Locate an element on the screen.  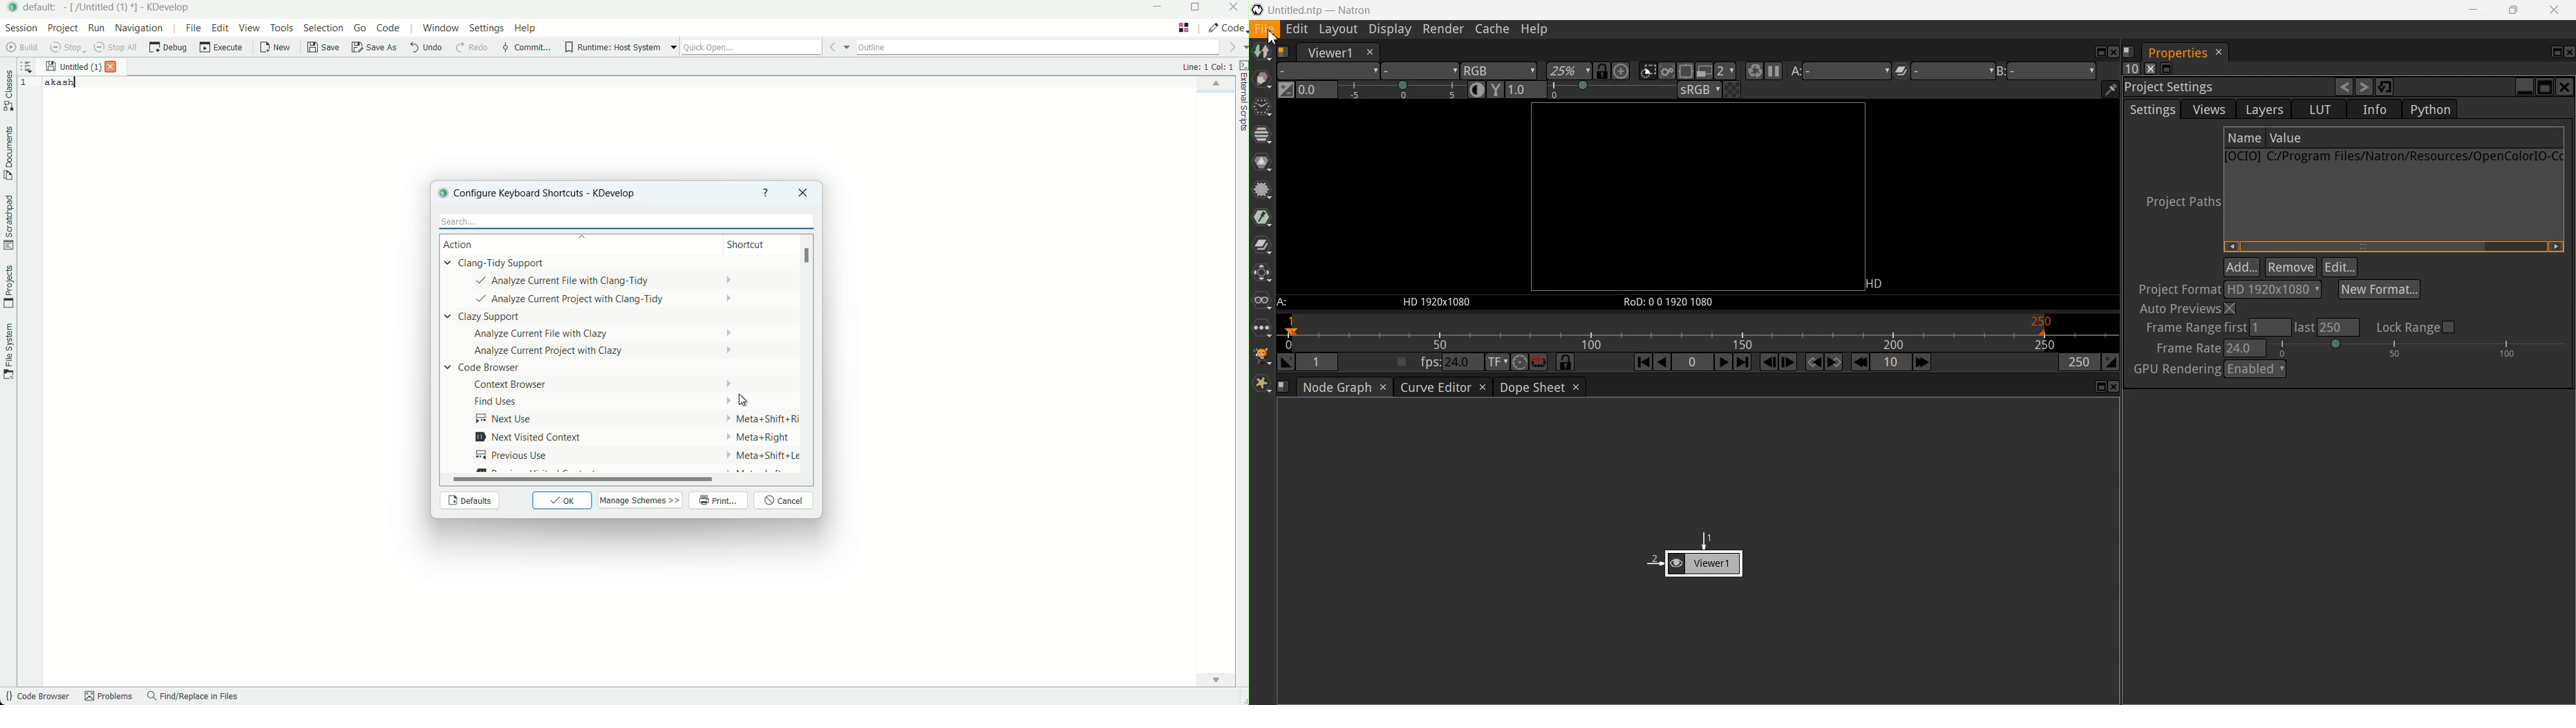
Time is located at coordinates (1262, 107).